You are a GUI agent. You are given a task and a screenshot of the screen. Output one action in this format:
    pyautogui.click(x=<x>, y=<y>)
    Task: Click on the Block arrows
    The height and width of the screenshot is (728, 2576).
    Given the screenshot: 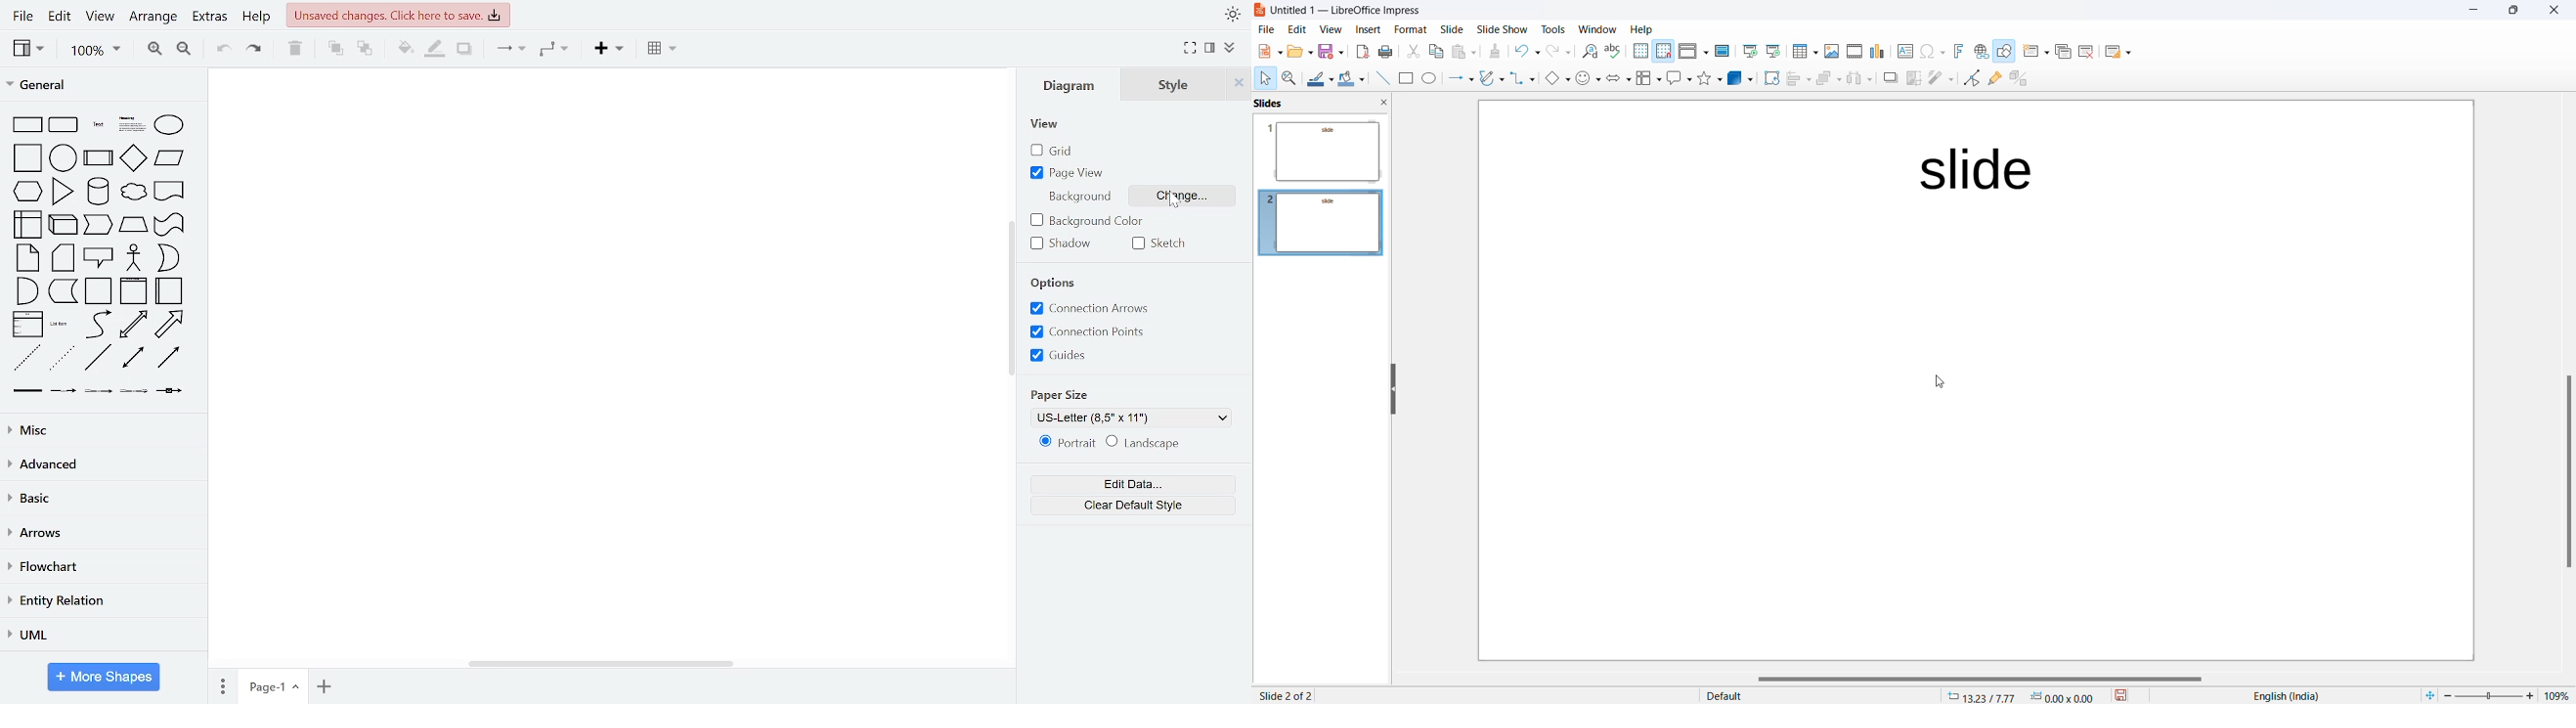 What is the action you would take?
    pyautogui.click(x=1616, y=80)
    